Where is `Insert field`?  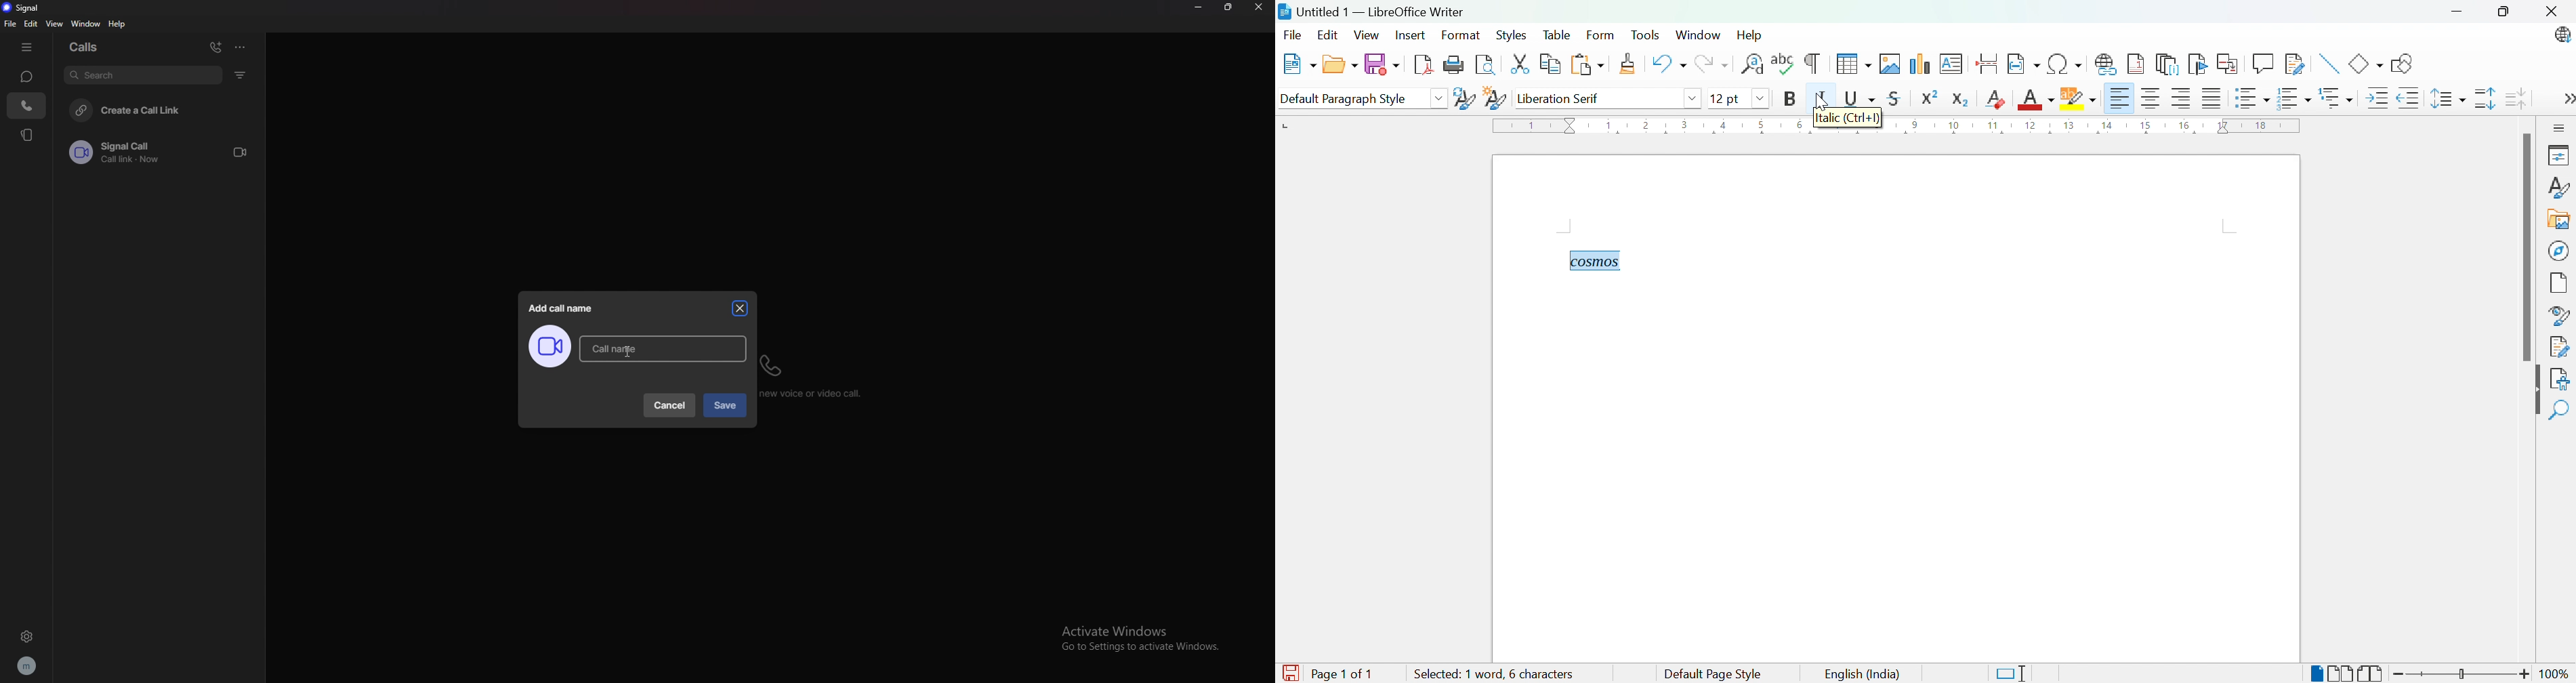
Insert field is located at coordinates (2024, 62).